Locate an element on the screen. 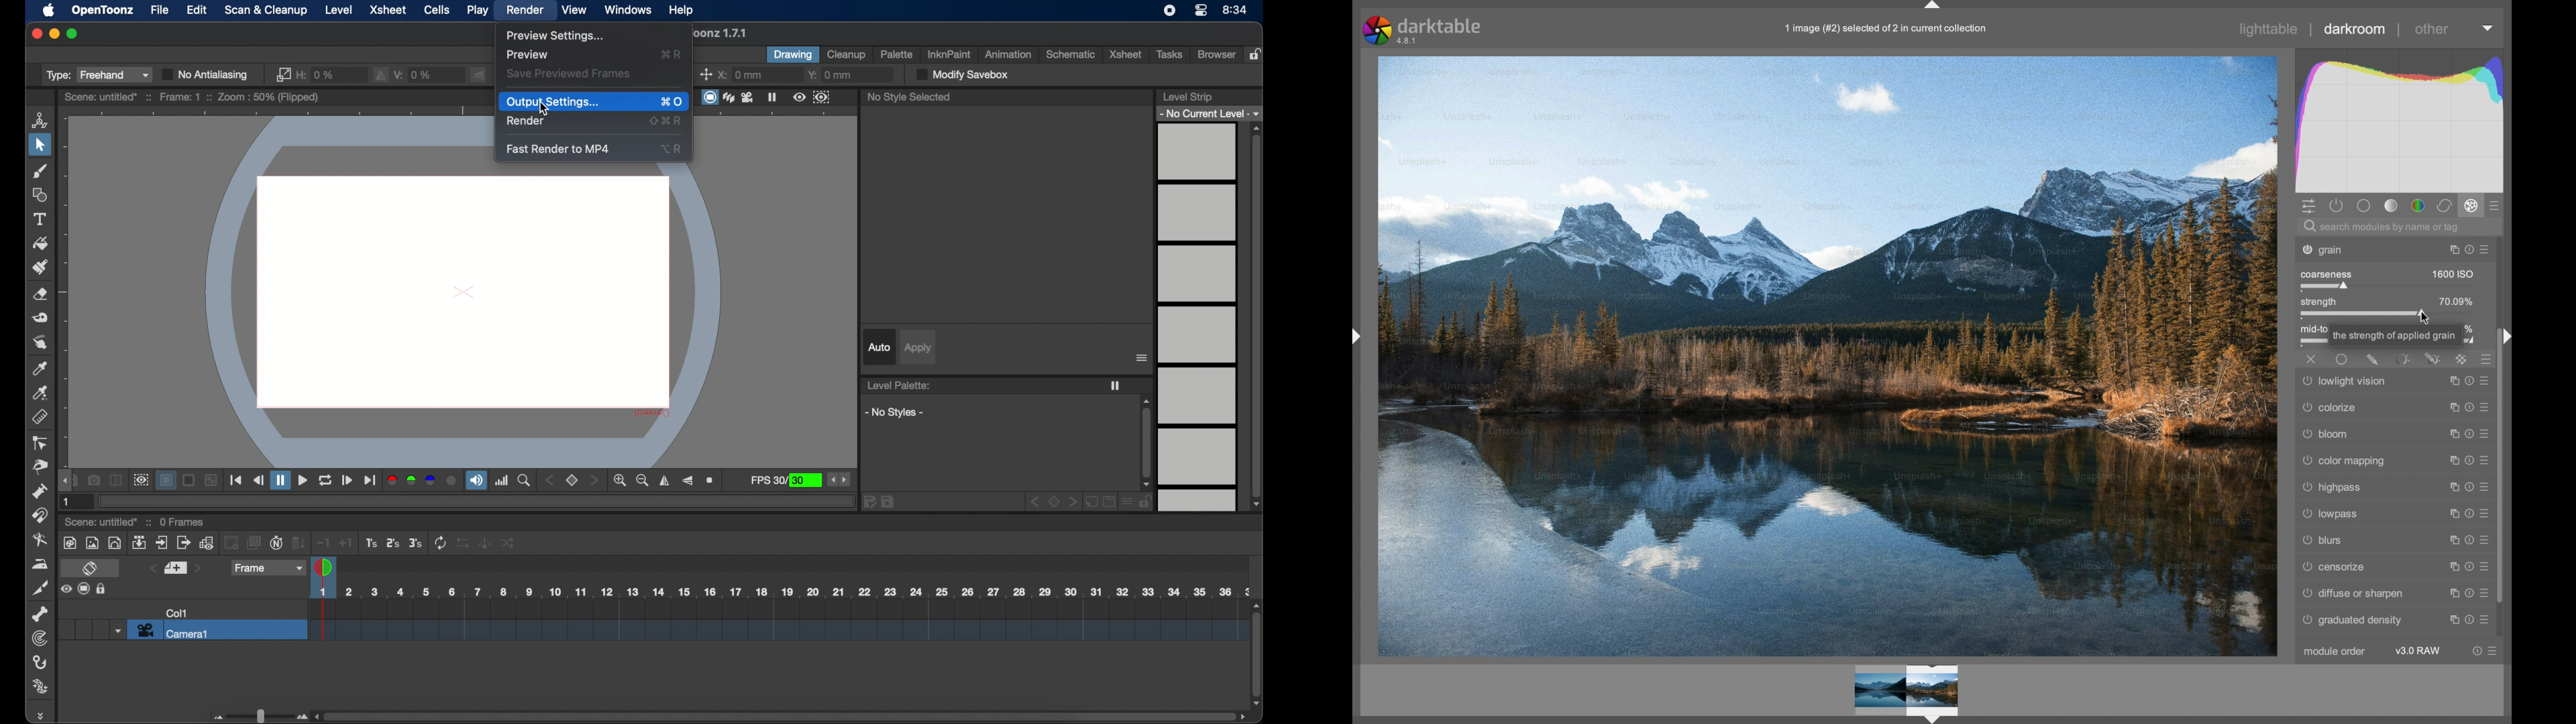 This screenshot has width=2576, height=728. presets is located at coordinates (2487, 594).